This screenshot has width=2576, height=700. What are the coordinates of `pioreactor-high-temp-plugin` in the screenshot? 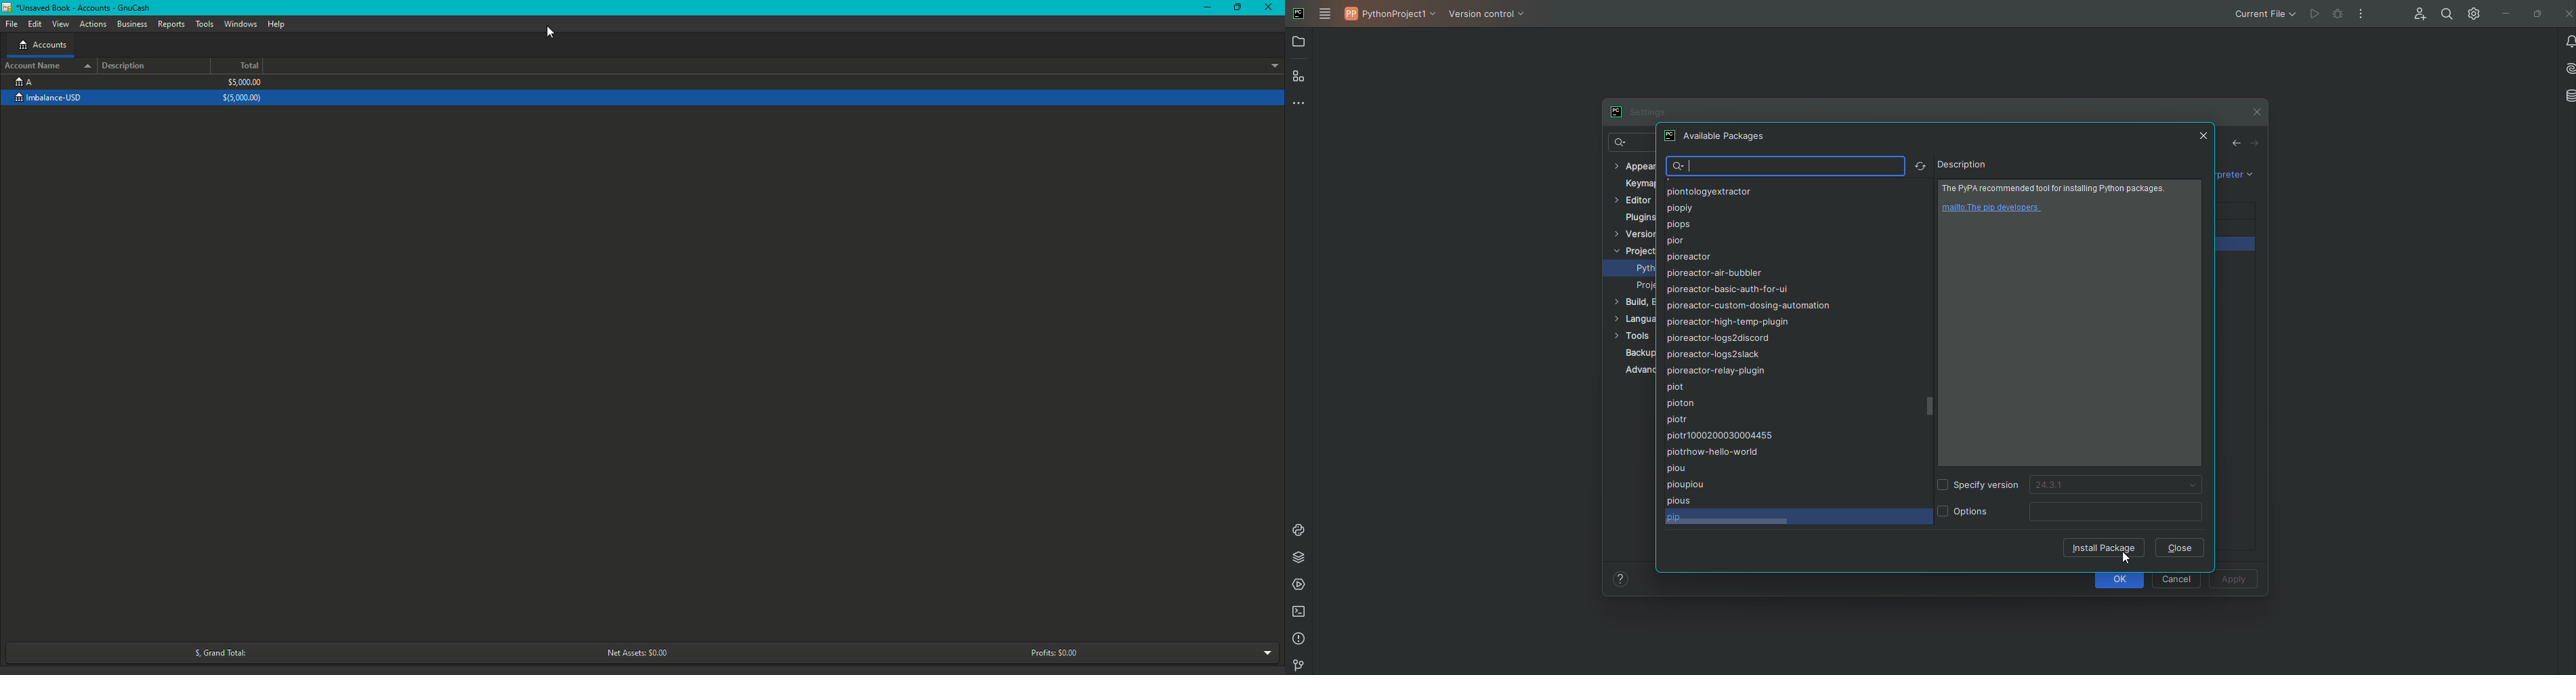 It's located at (1729, 321).